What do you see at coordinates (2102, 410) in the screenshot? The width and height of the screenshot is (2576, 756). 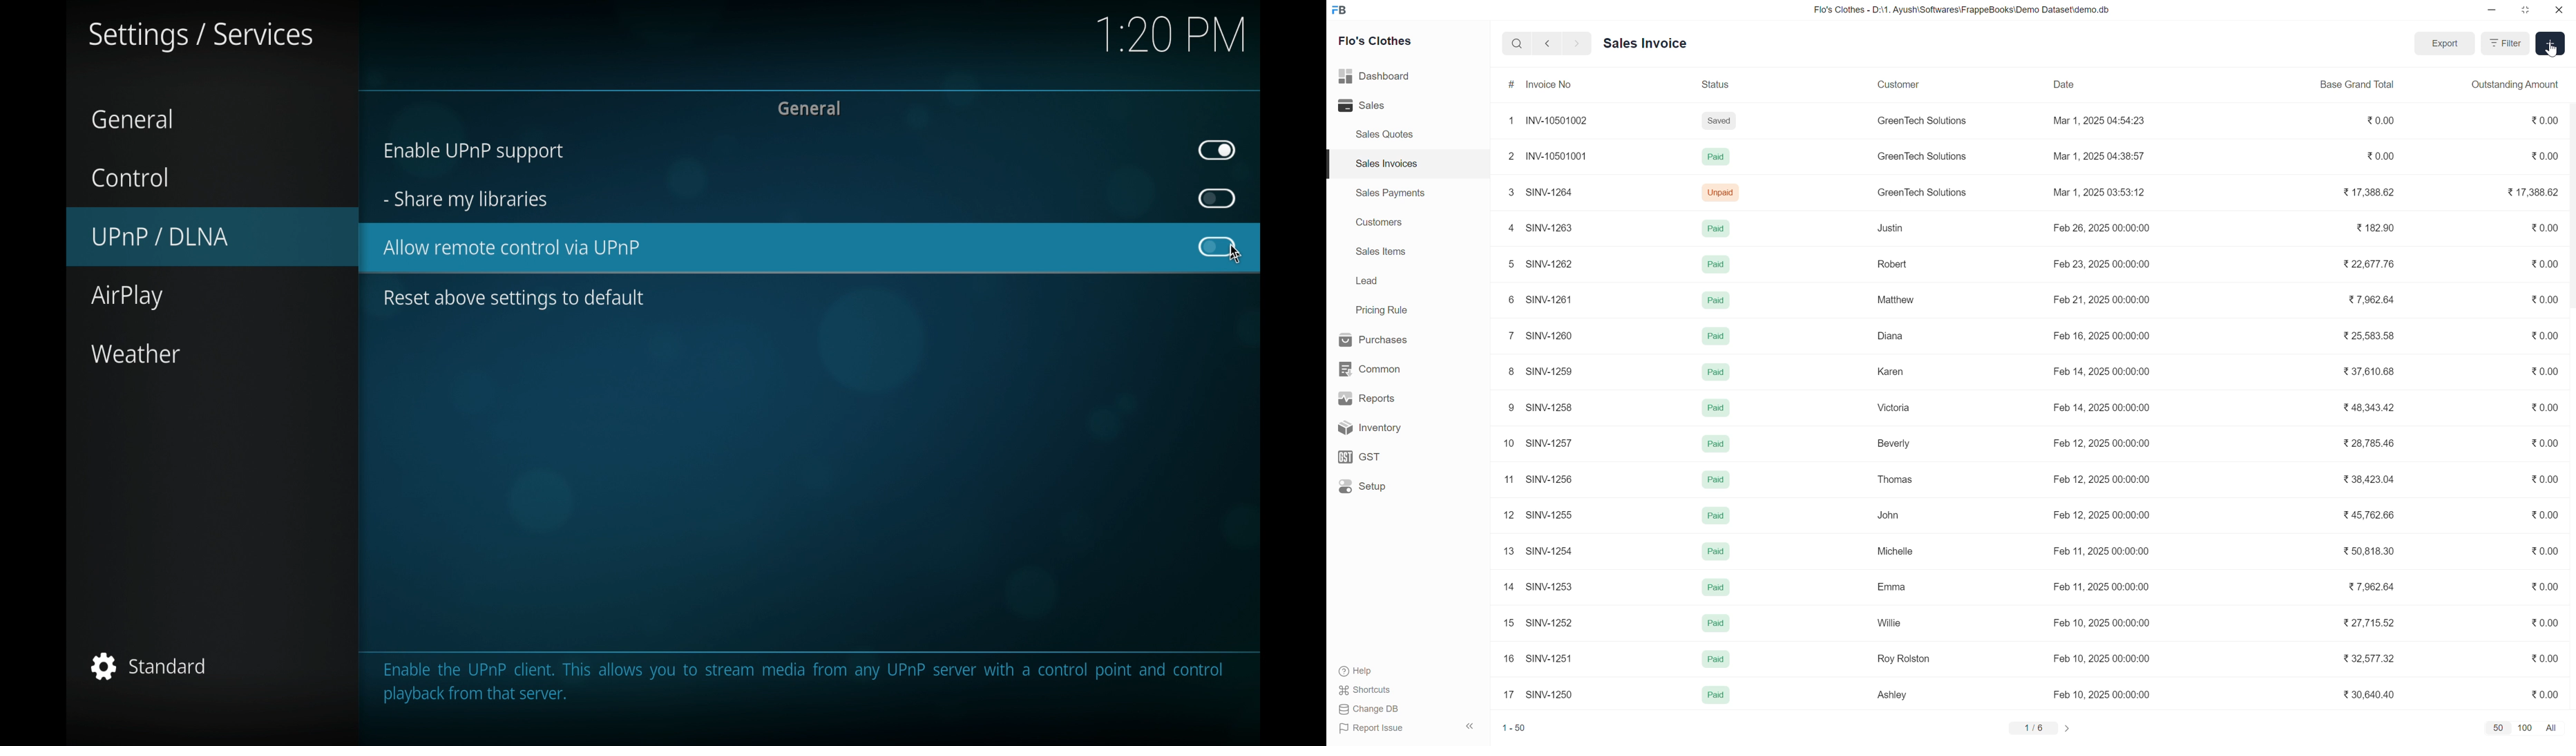 I see `Feb 14, 2025 00:00:00` at bounding box center [2102, 410].